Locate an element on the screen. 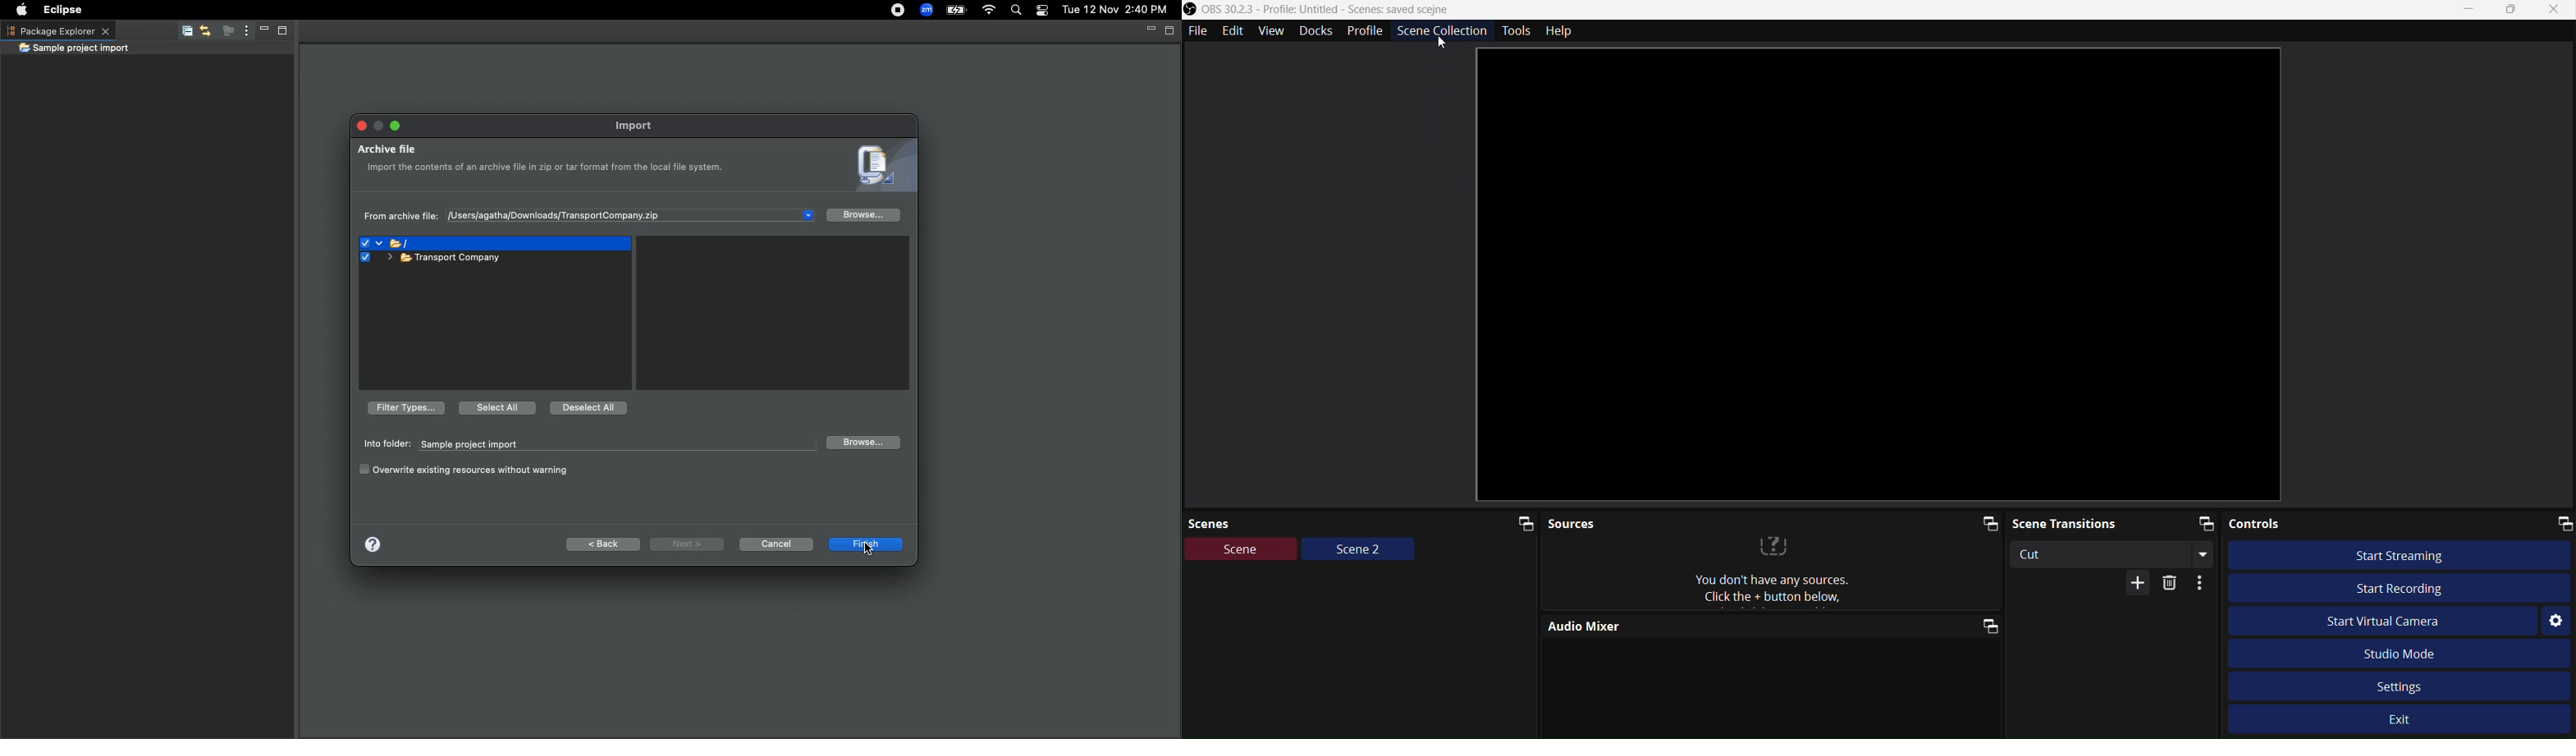  Scene2 is located at coordinates (1358, 551).